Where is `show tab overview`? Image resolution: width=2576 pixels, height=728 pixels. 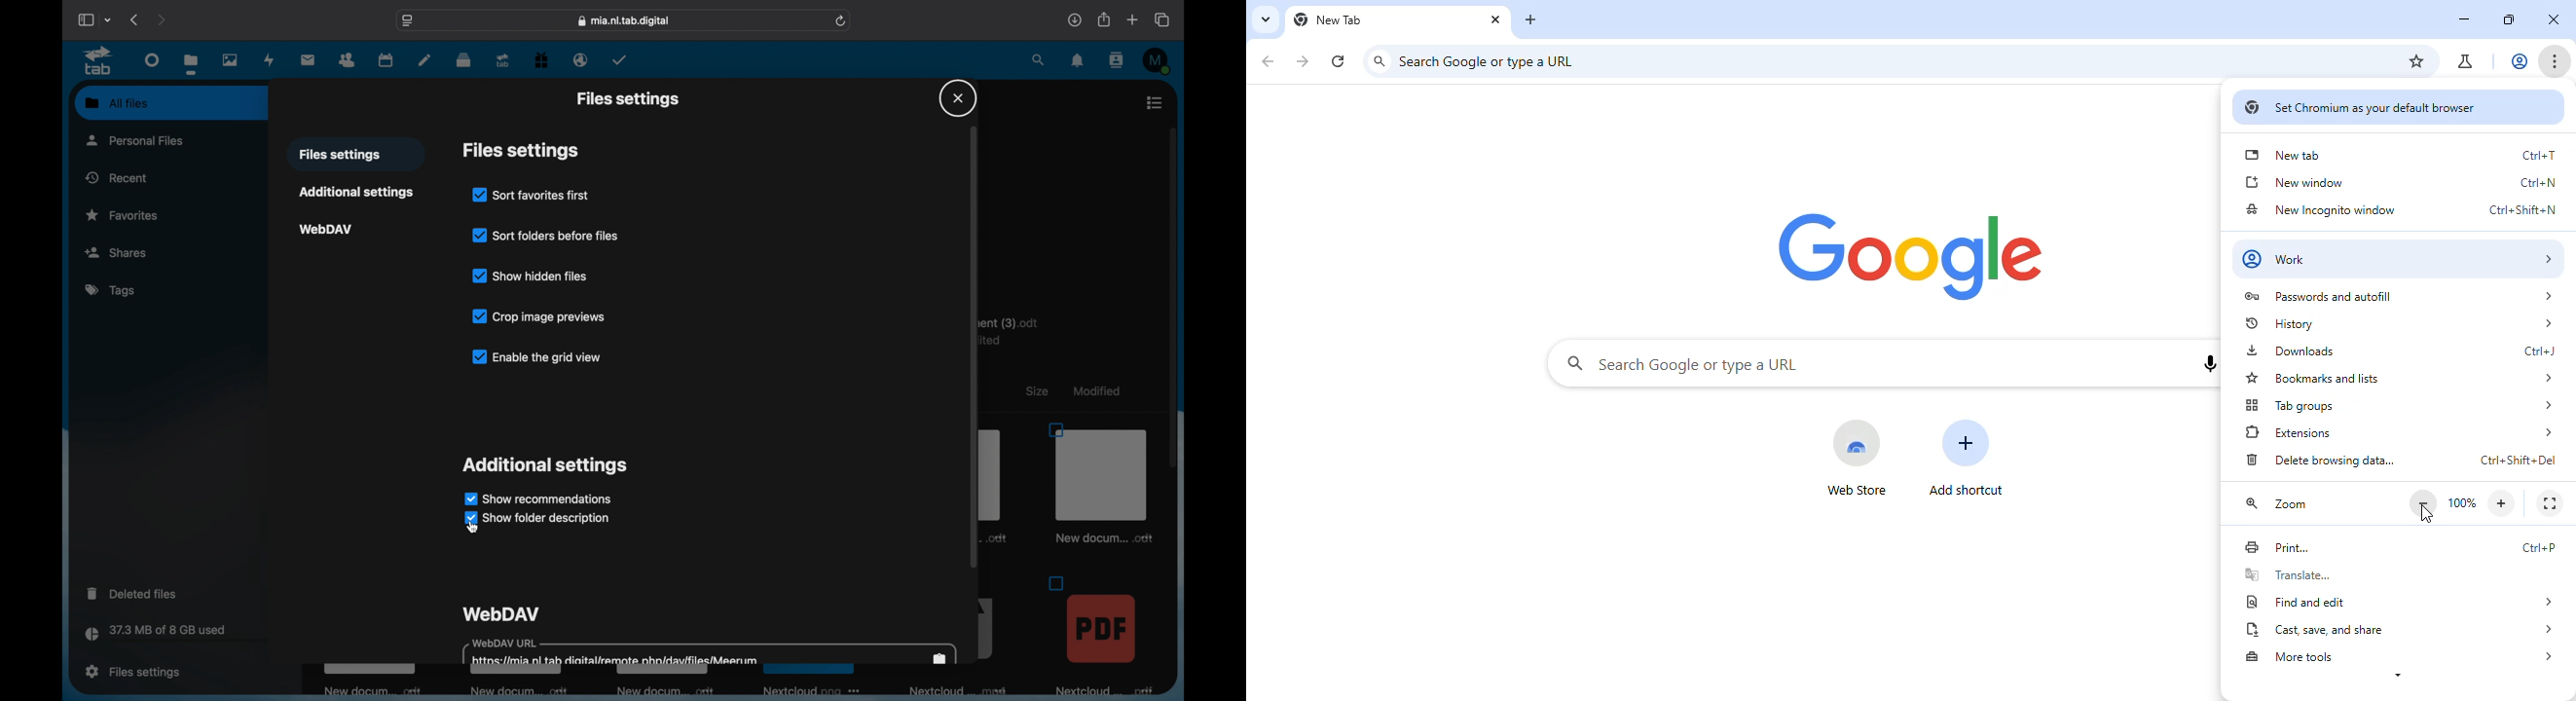
show tab overview is located at coordinates (1163, 19).